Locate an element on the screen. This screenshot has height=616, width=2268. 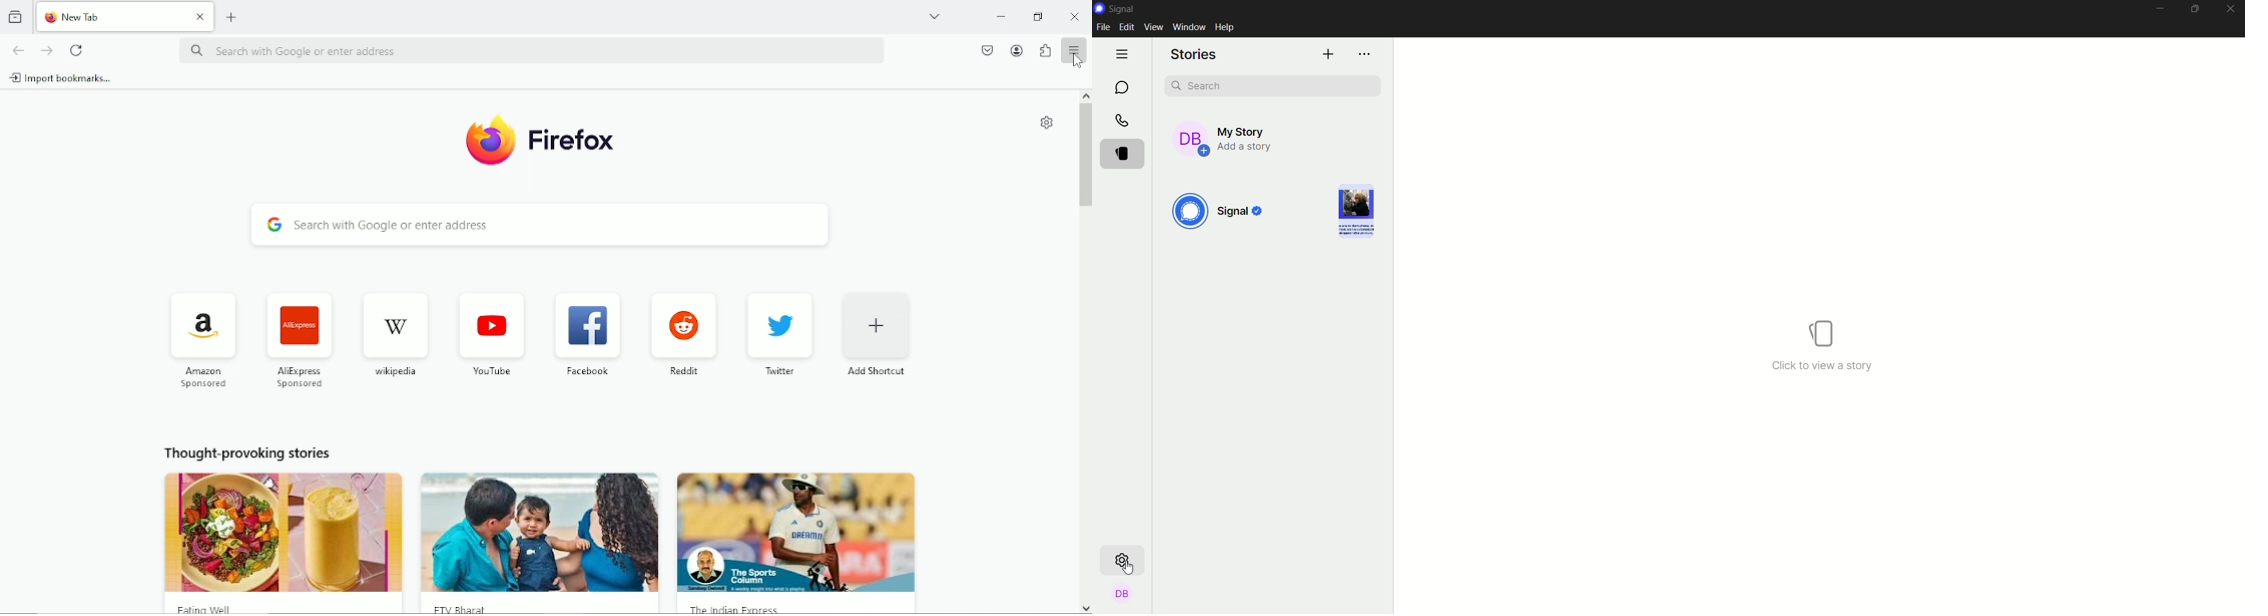
facebook is located at coordinates (586, 374).